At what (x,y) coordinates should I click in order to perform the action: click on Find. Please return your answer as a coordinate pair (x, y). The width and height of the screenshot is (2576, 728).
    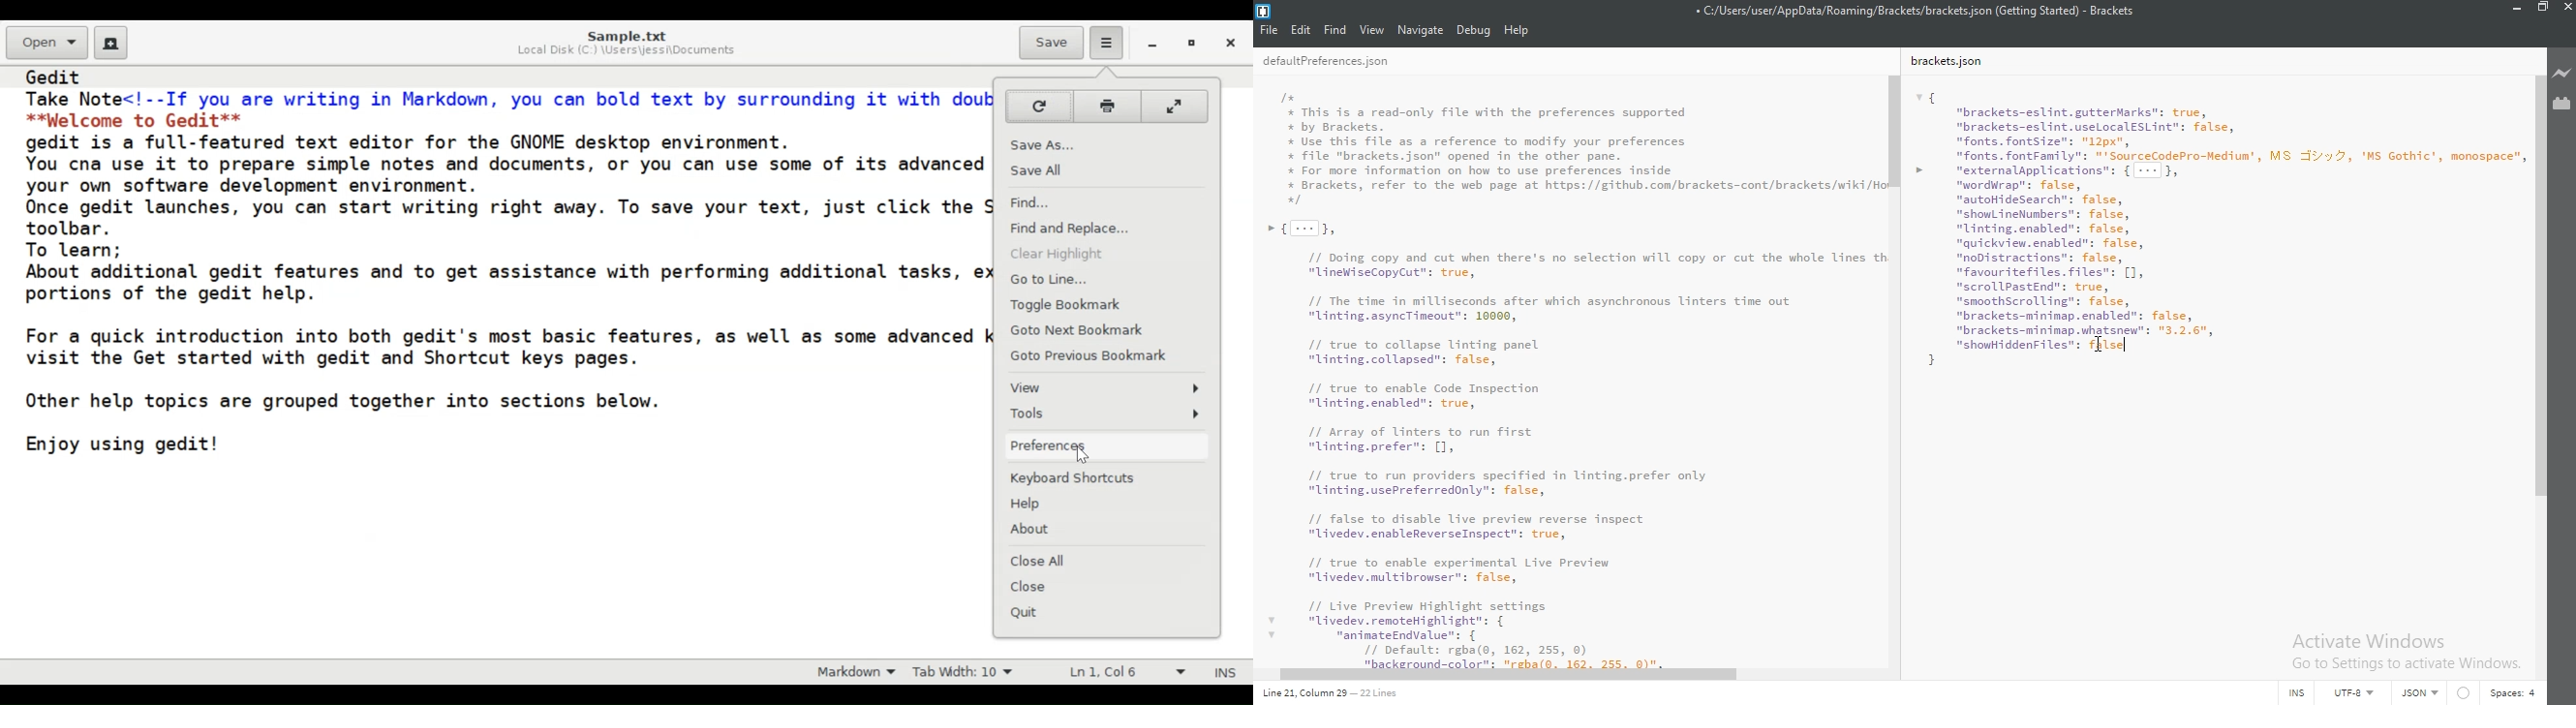
    Looking at the image, I should click on (1334, 30).